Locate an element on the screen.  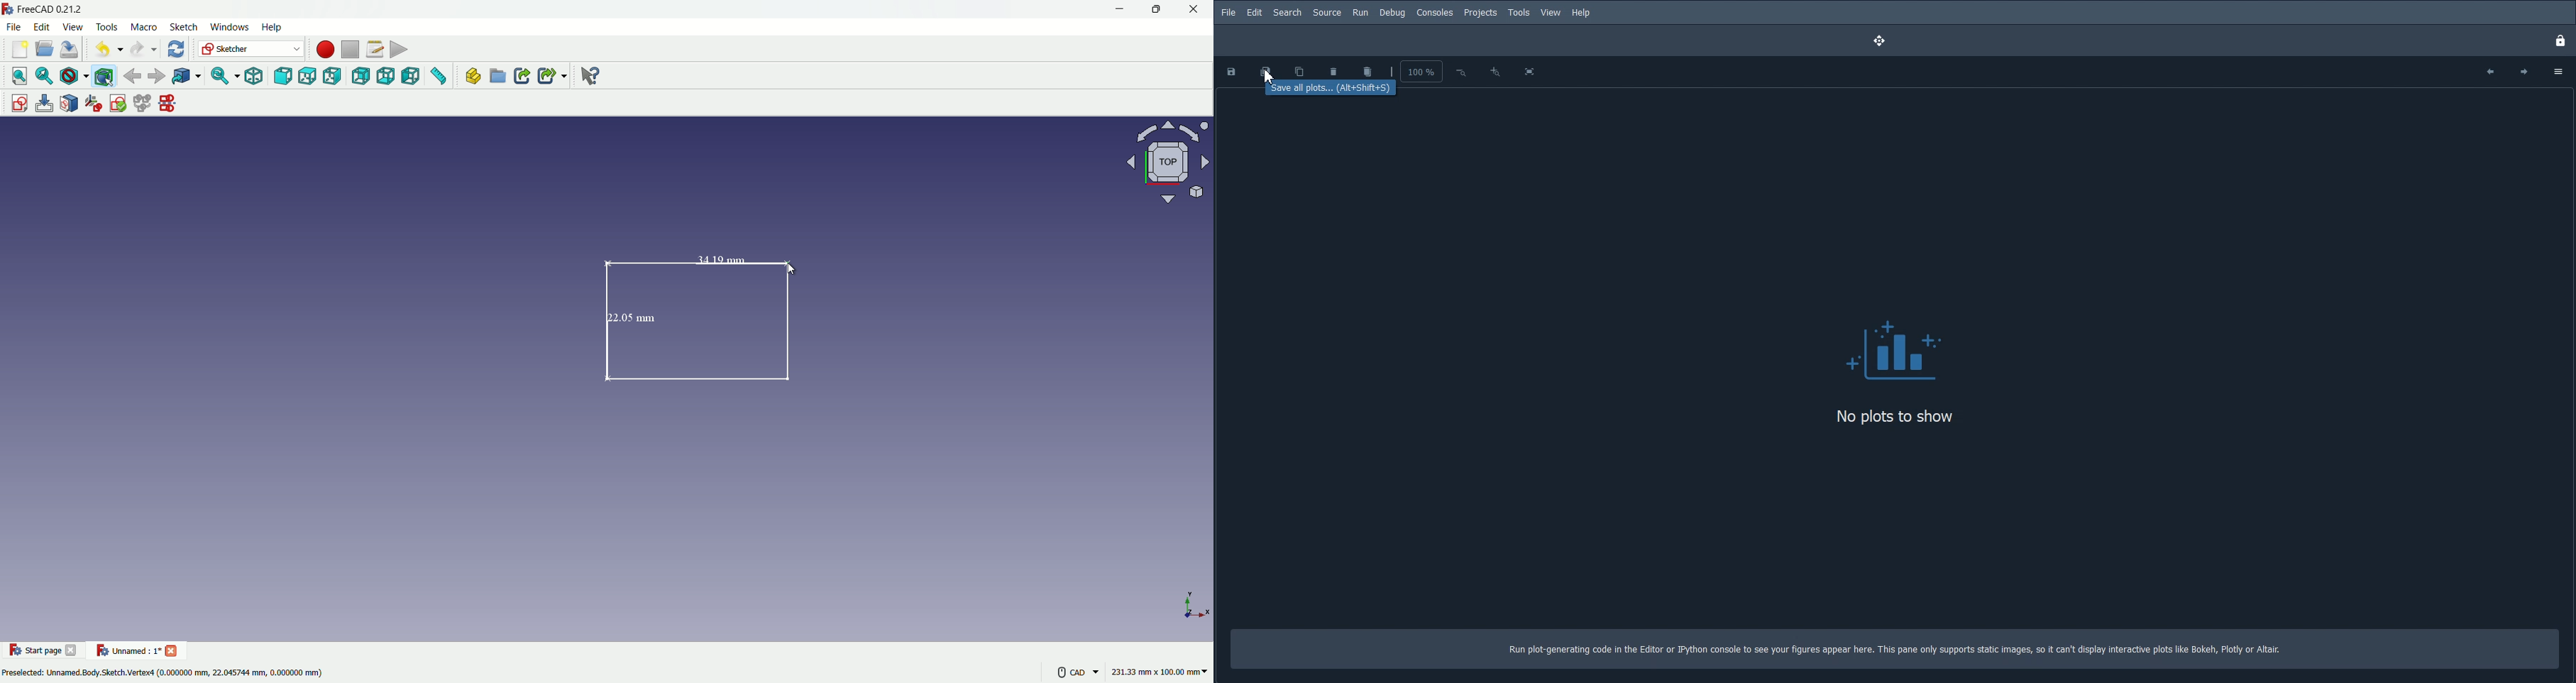
fit selection is located at coordinates (44, 76).